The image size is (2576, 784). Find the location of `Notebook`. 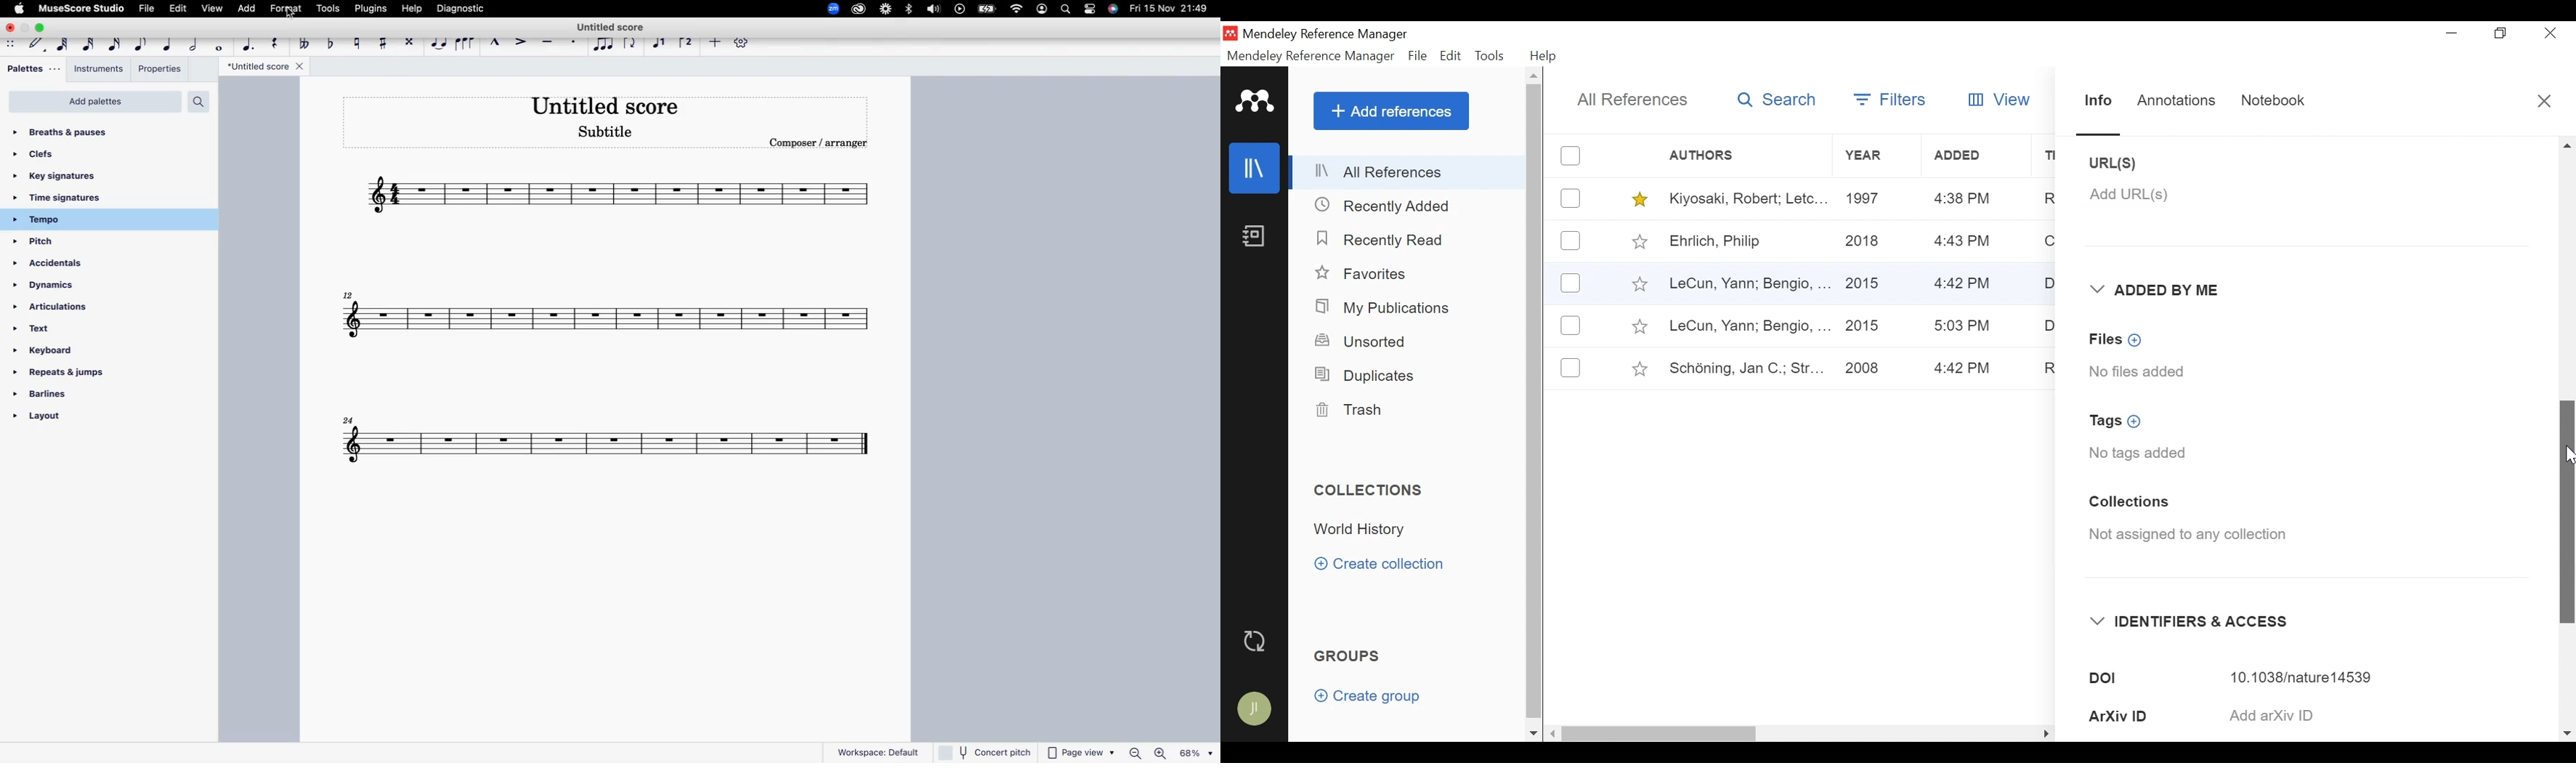

Notebook is located at coordinates (2269, 102).